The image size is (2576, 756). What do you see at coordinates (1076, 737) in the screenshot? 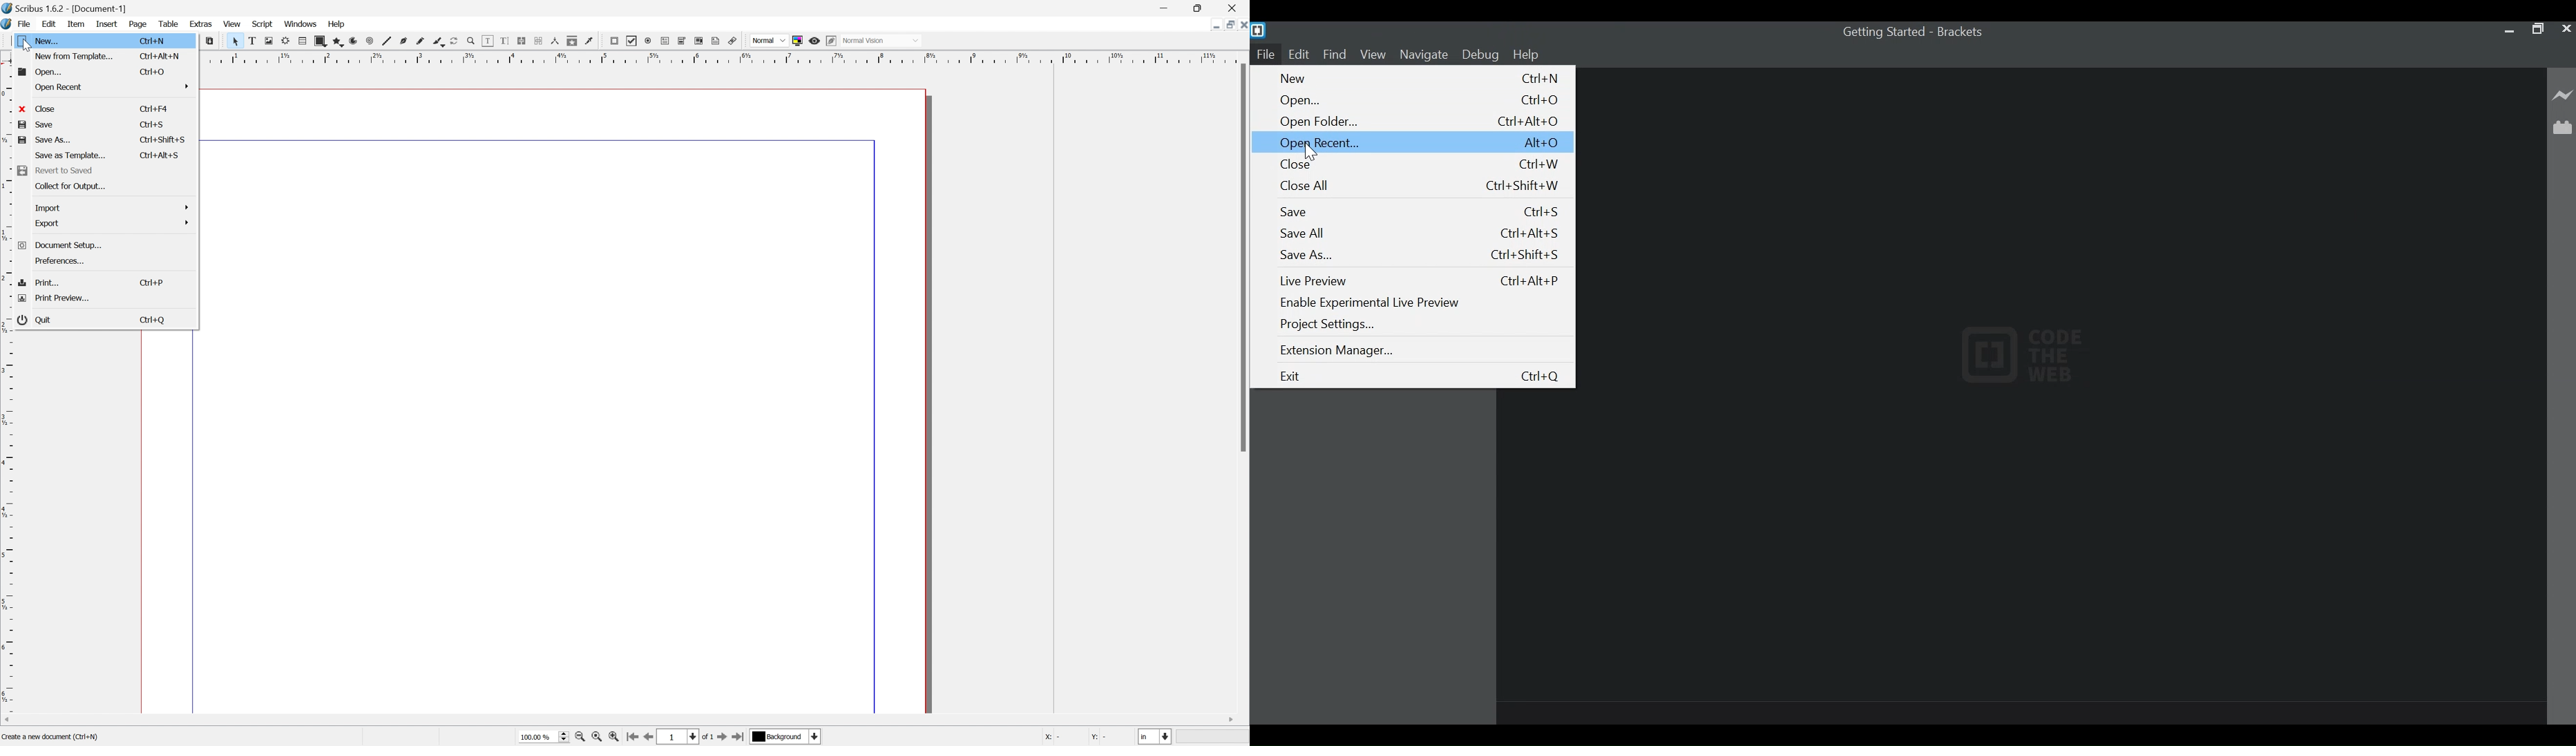
I see `X: -  Y: -` at bounding box center [1076, 737].